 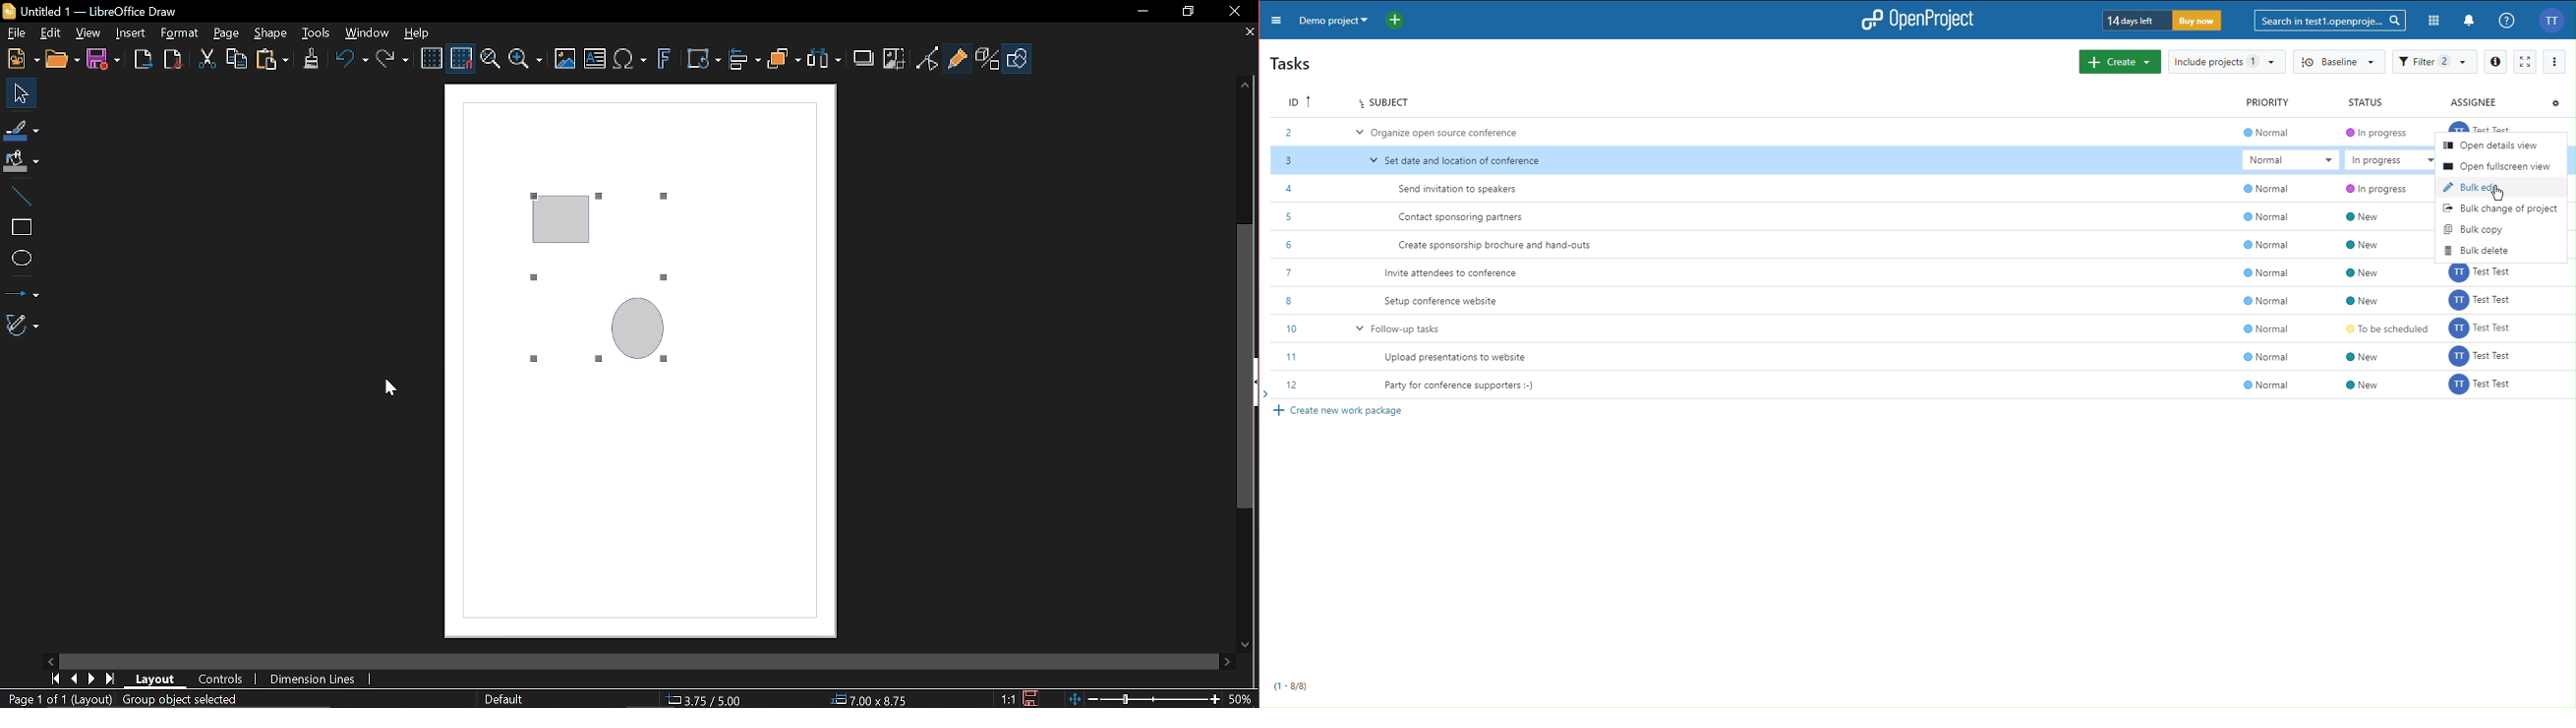 I want to click on Move left, so click(x=46, y=660).